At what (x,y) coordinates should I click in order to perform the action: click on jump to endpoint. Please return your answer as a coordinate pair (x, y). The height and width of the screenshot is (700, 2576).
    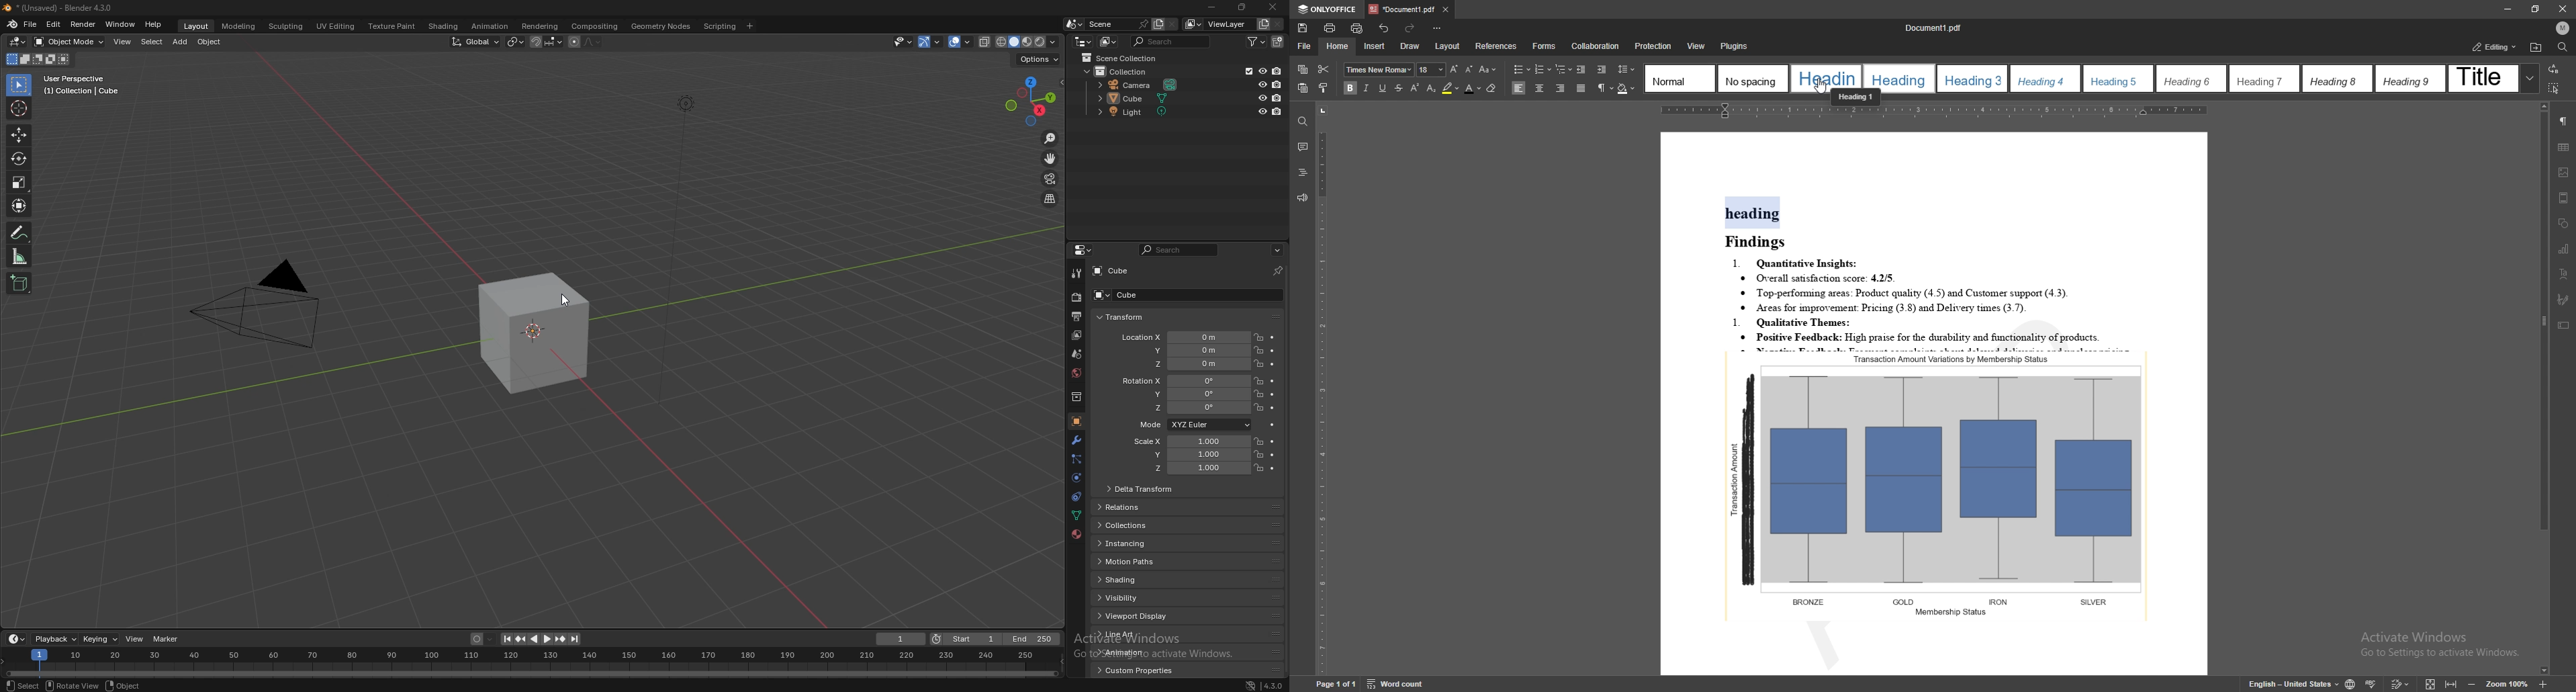
    Looking at the image, I should click on (505, 639).